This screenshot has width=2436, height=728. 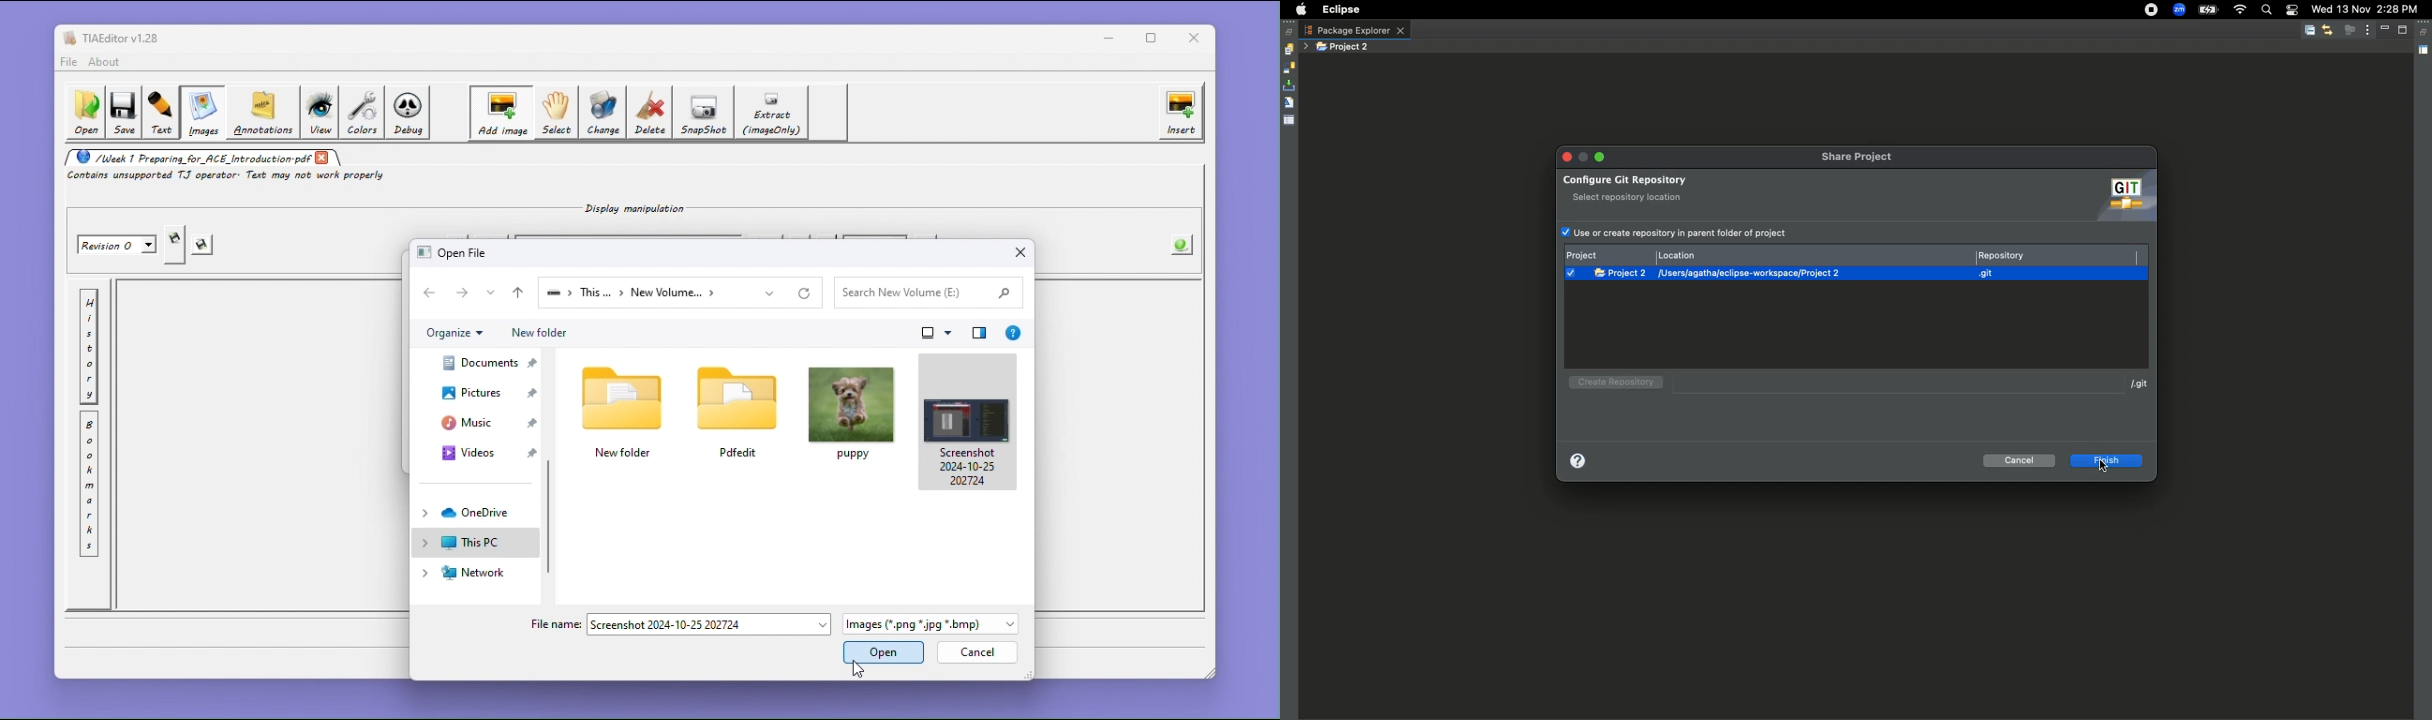 What do you see at coordinates (2152, 10) in the screenshot?
I see `Recording` at bounding box center [2152, 10].